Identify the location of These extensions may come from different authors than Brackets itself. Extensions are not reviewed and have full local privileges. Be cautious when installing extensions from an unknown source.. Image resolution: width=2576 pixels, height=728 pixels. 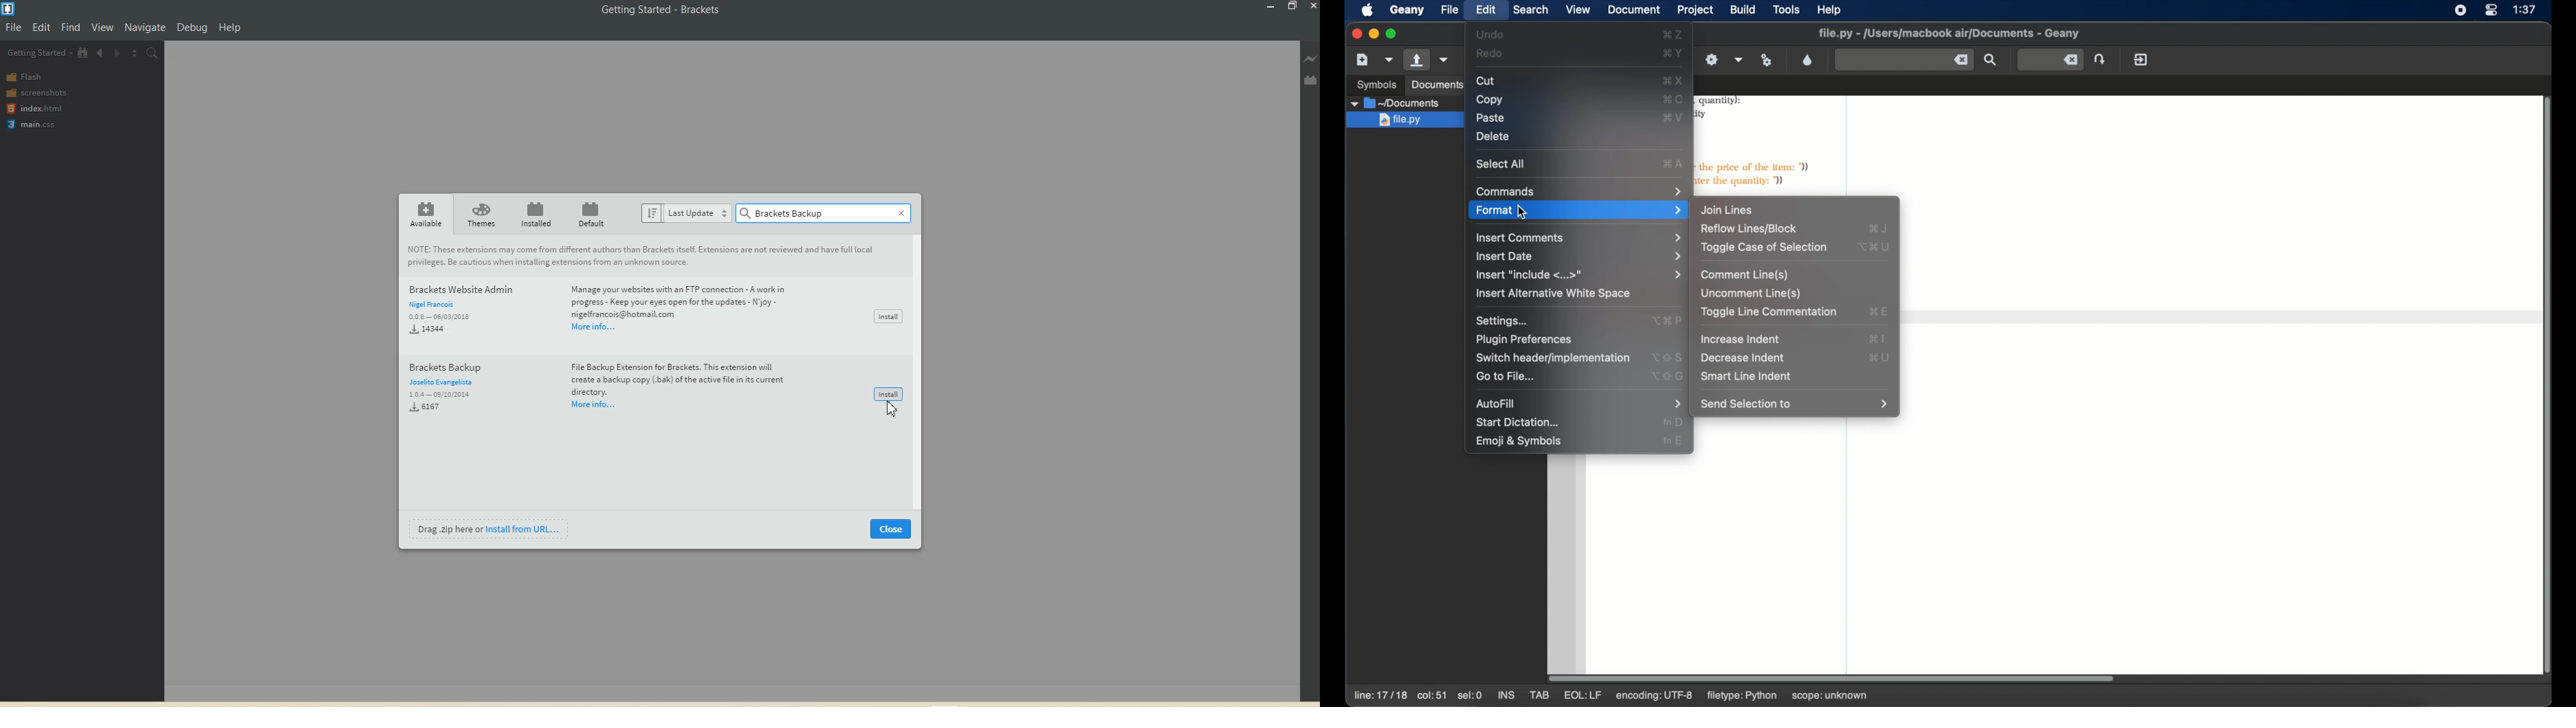
(646, 257).